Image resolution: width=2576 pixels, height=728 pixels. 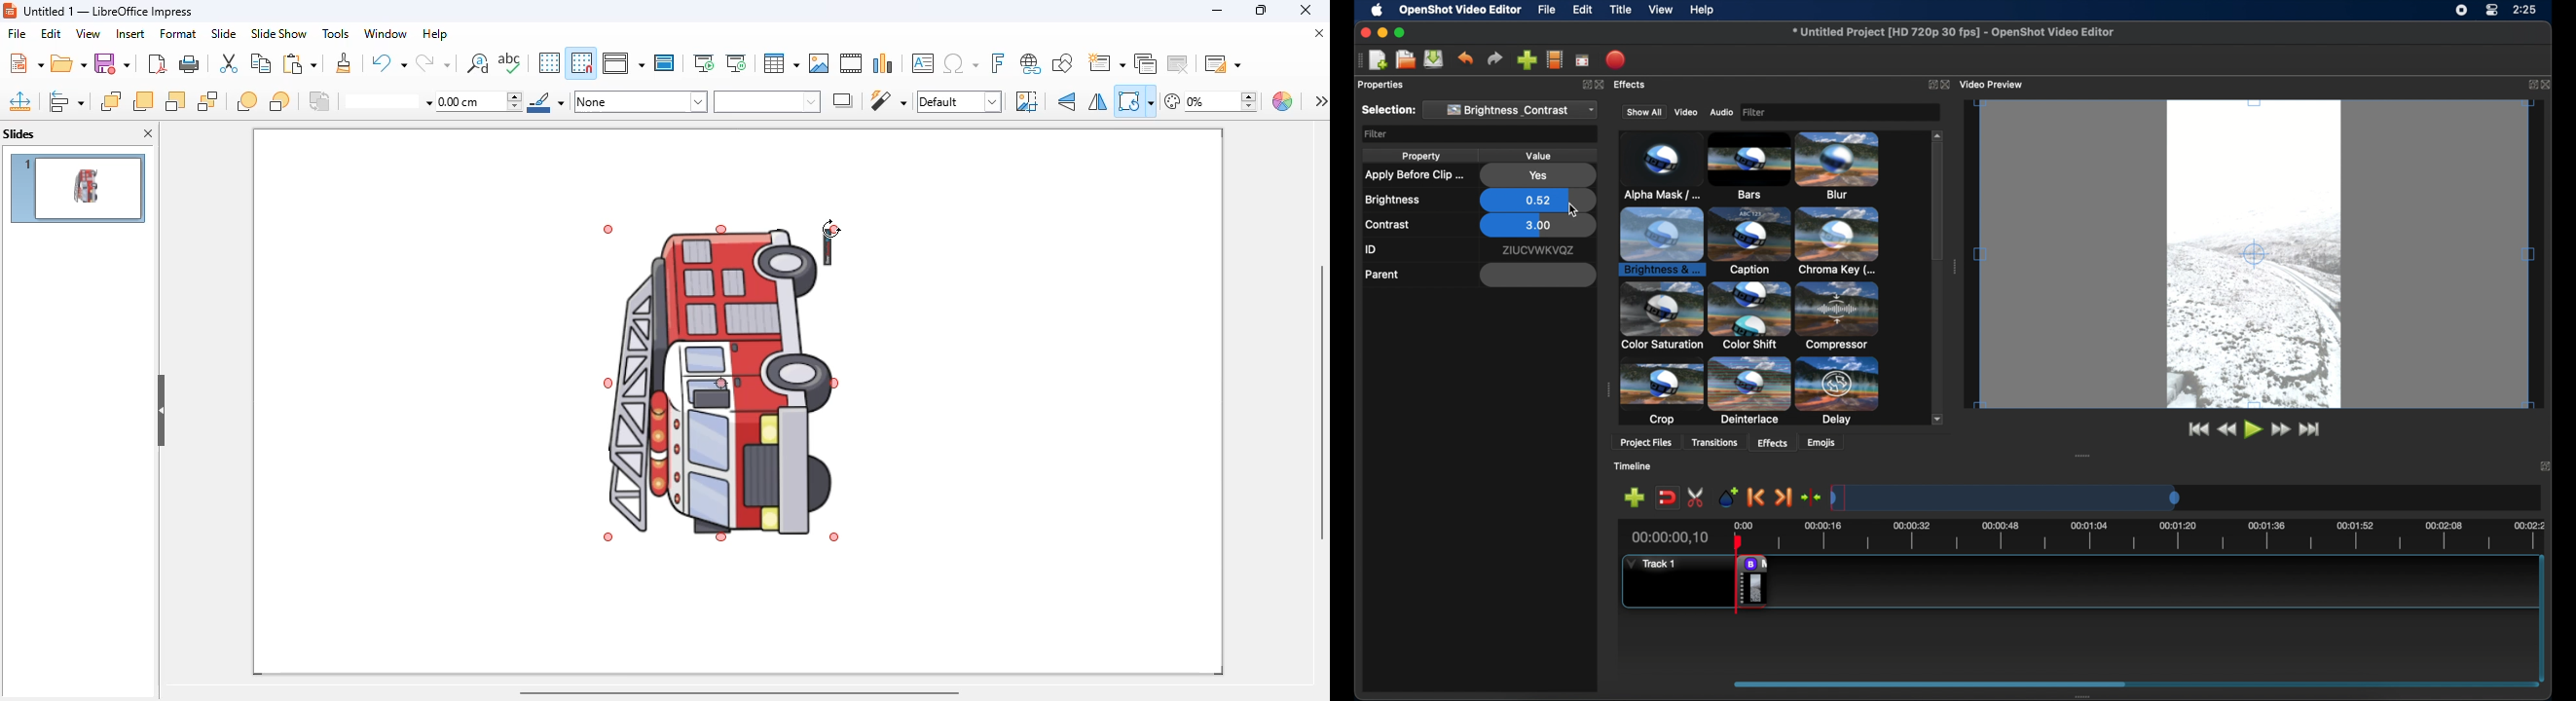 What do you see at coordinates (19, 133) in the screenshot?
I see `slides` at bounding box center [19, 133].